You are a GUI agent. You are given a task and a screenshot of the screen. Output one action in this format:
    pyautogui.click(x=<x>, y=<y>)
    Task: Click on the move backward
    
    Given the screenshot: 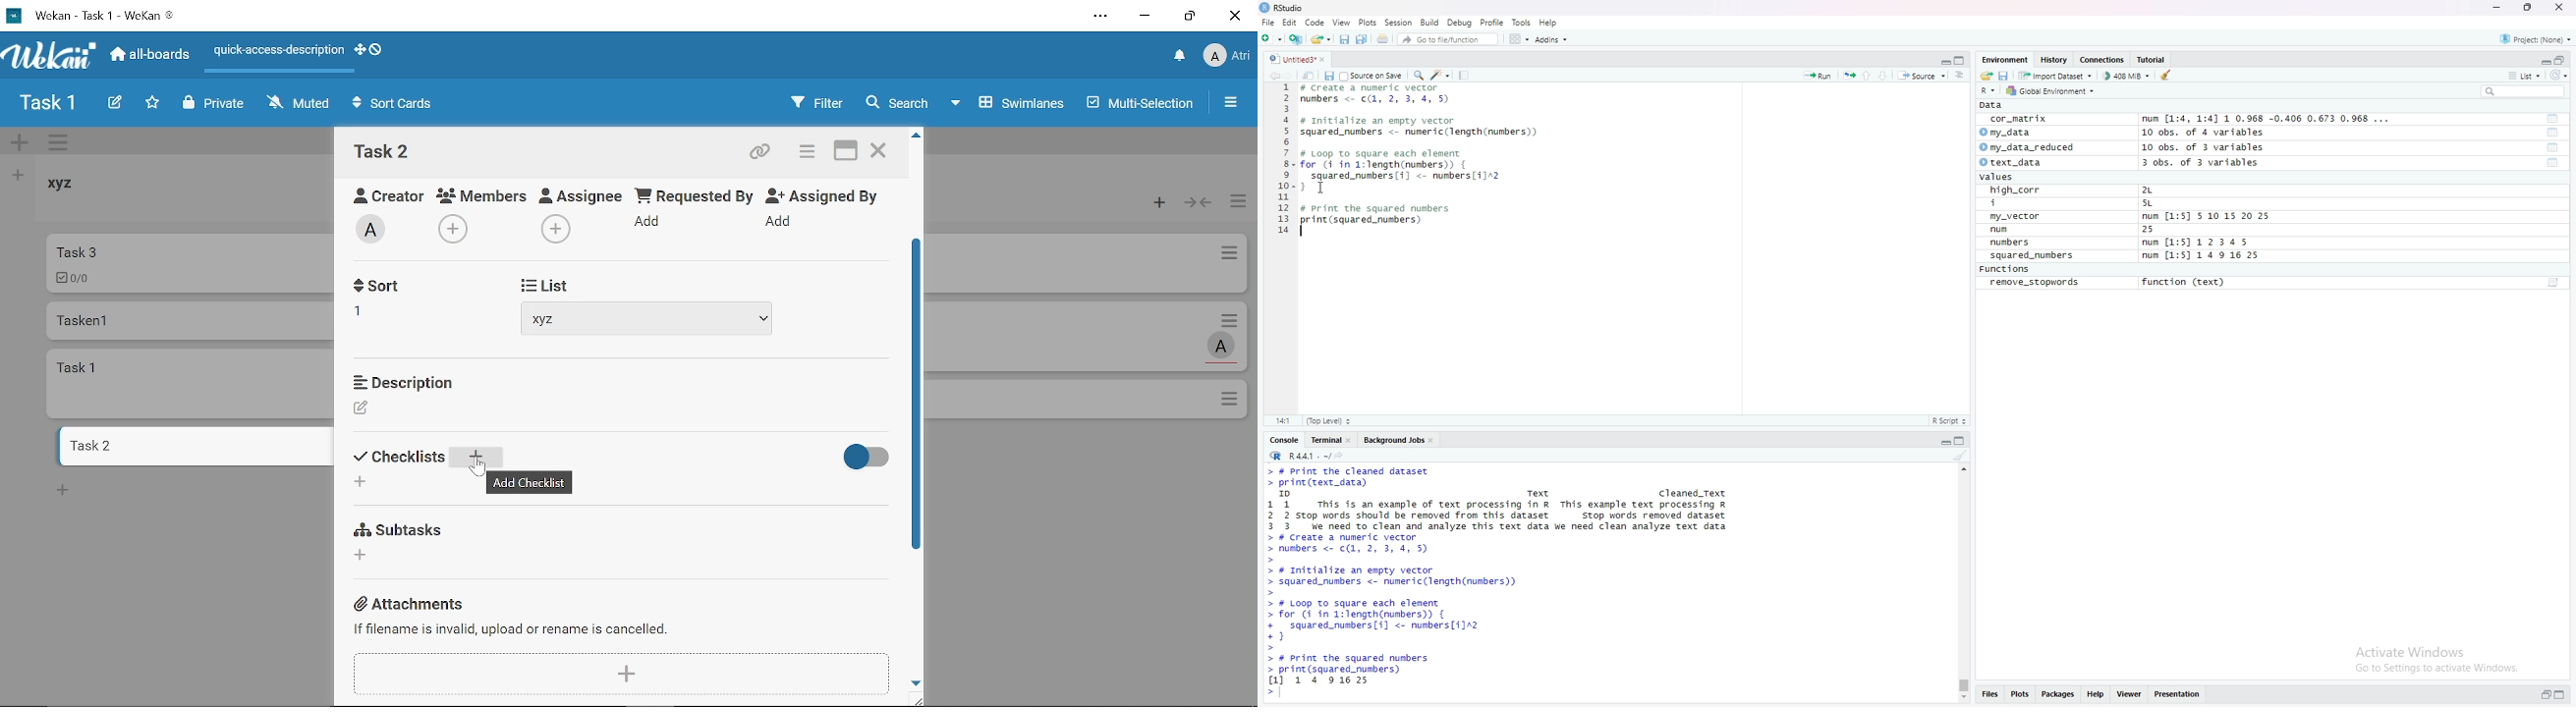 What is the action you would take?
    pyautogui.click(x=1274, y=74)
    